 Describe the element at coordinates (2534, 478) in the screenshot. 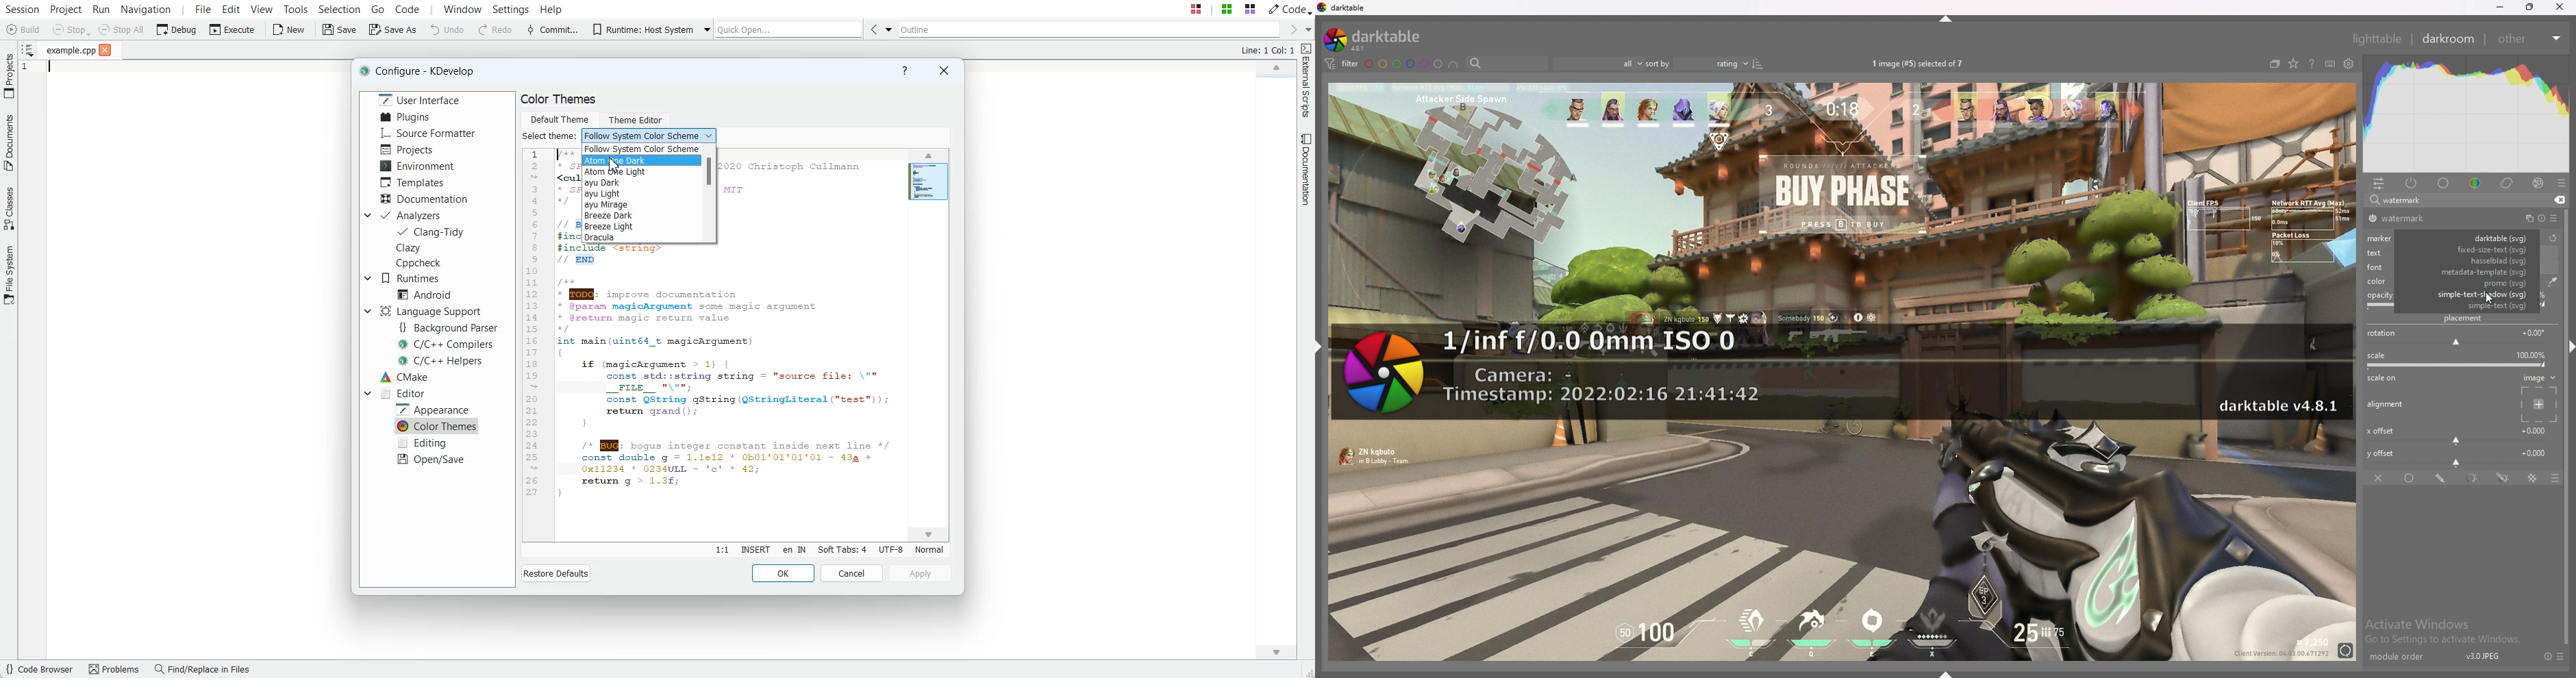

I see `raster mask` at that location.